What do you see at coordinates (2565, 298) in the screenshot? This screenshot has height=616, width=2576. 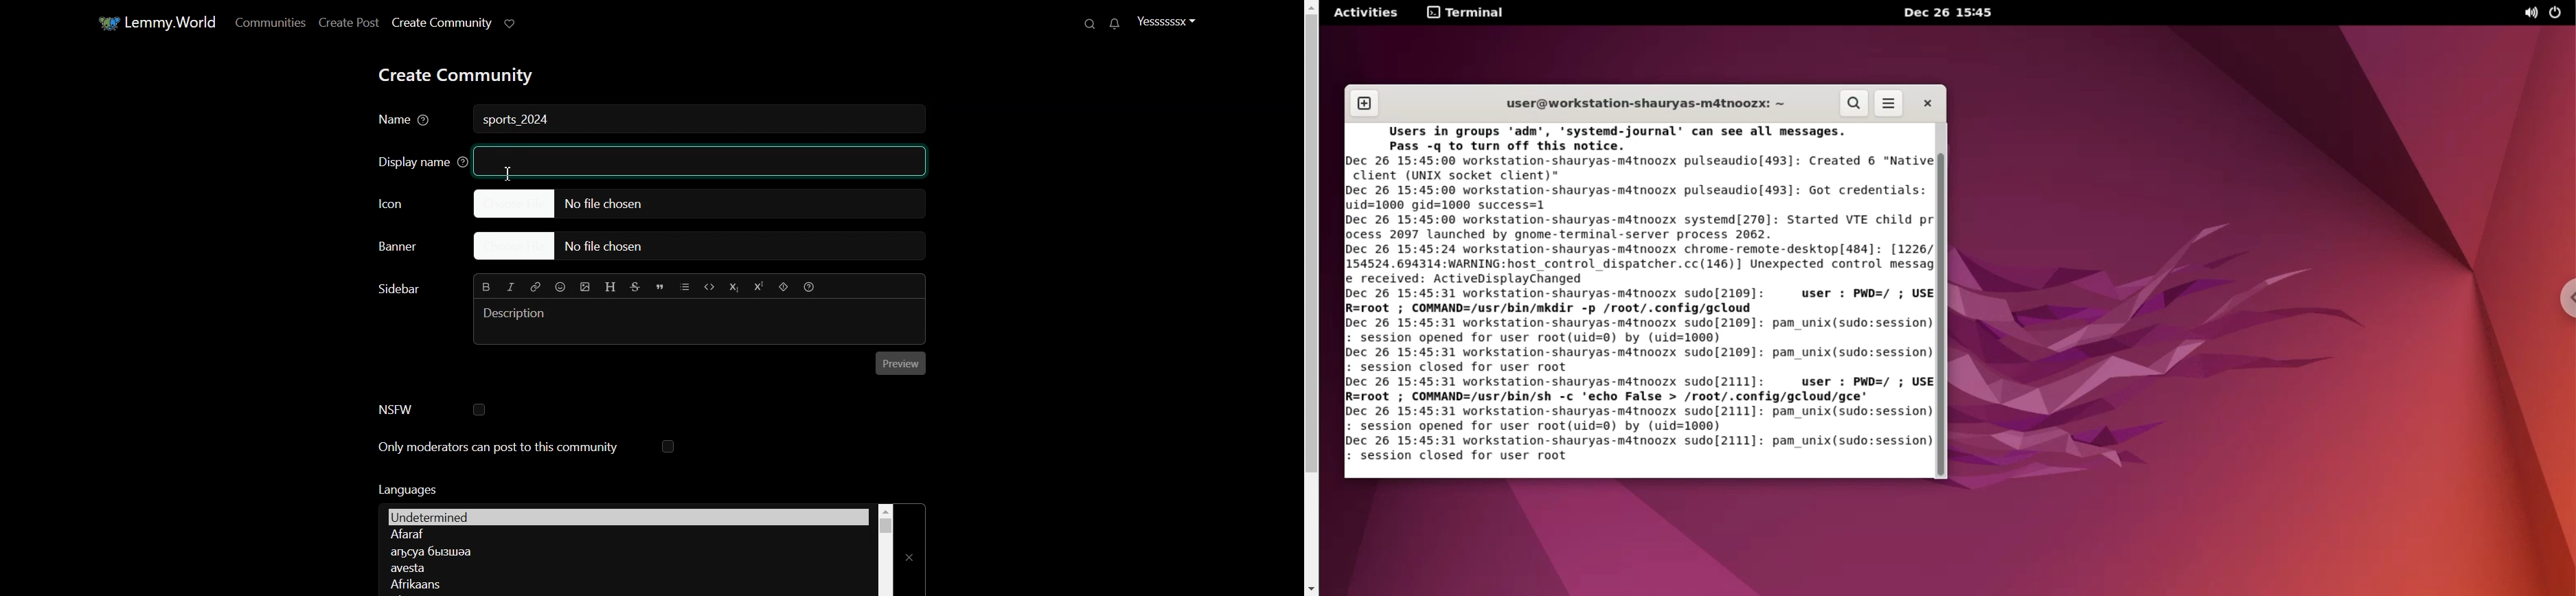 I see `chrome options` at bounding box center [2565, 298].